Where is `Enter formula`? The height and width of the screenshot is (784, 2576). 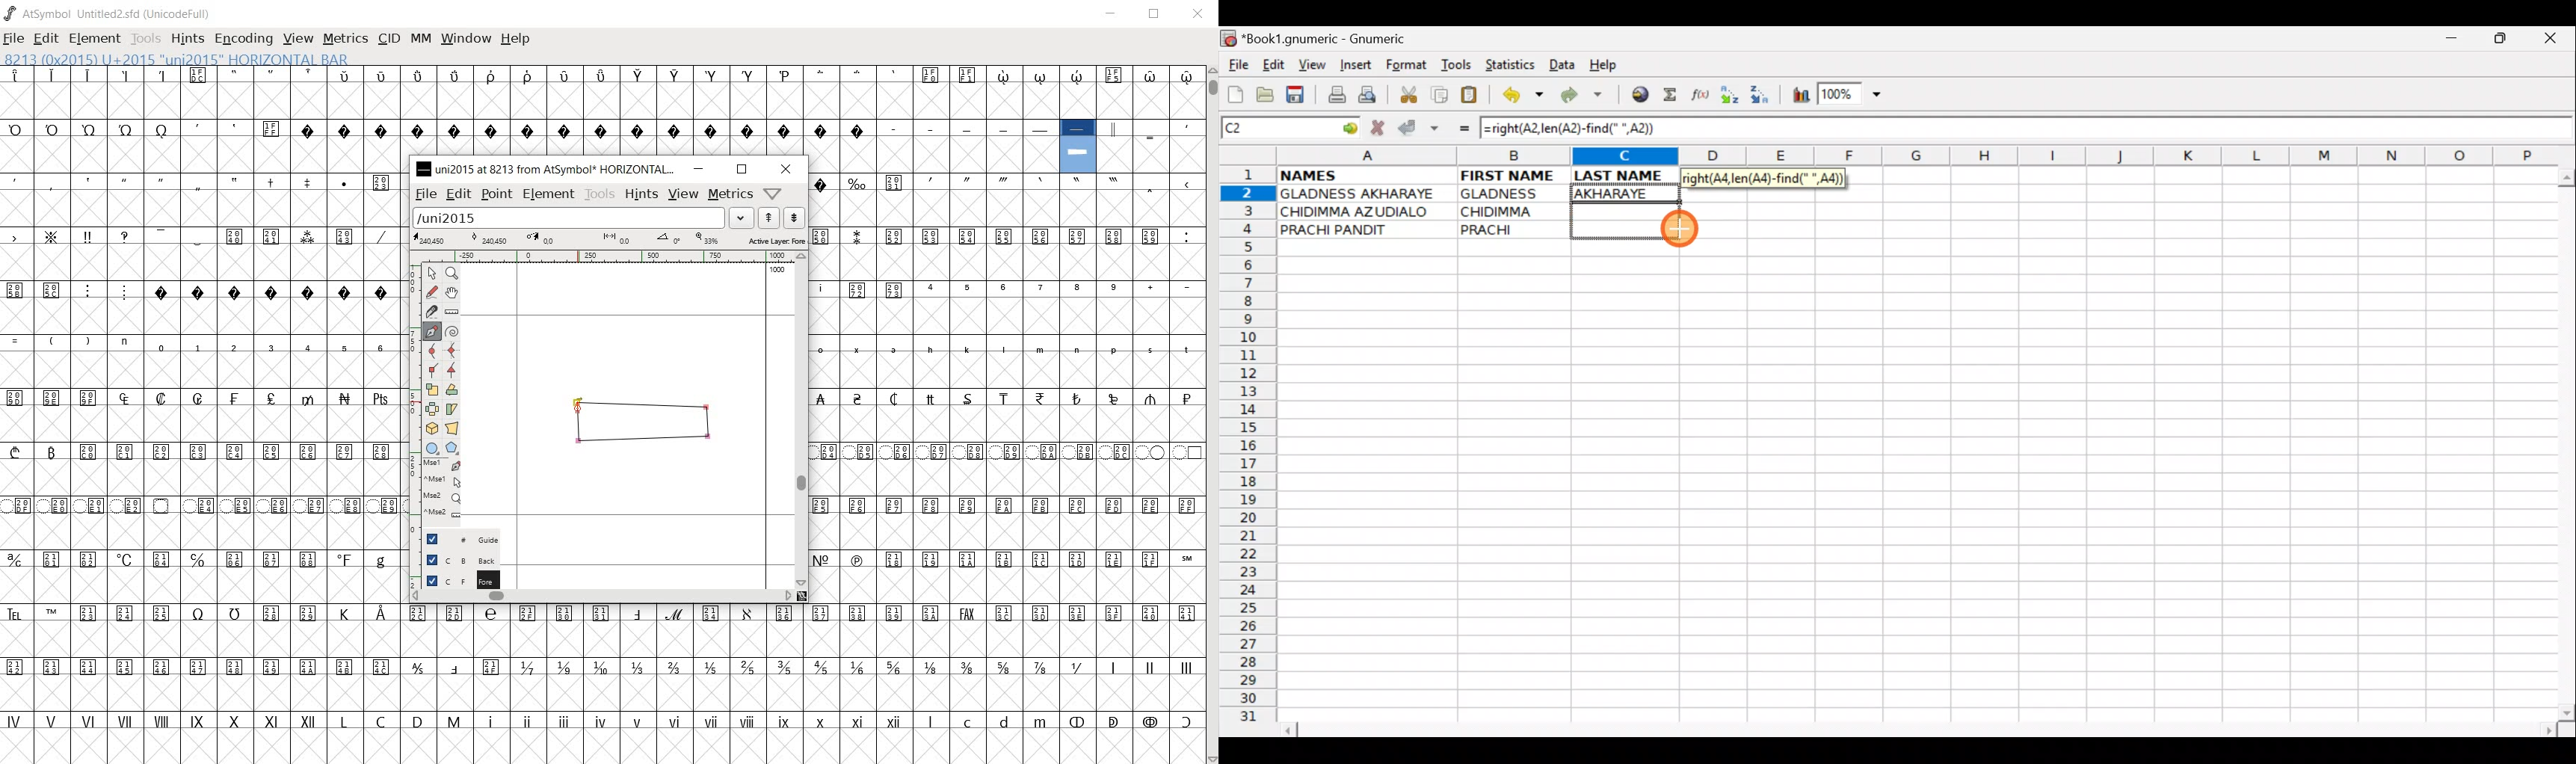 Enter formula is located at coordinates (1458, 128).